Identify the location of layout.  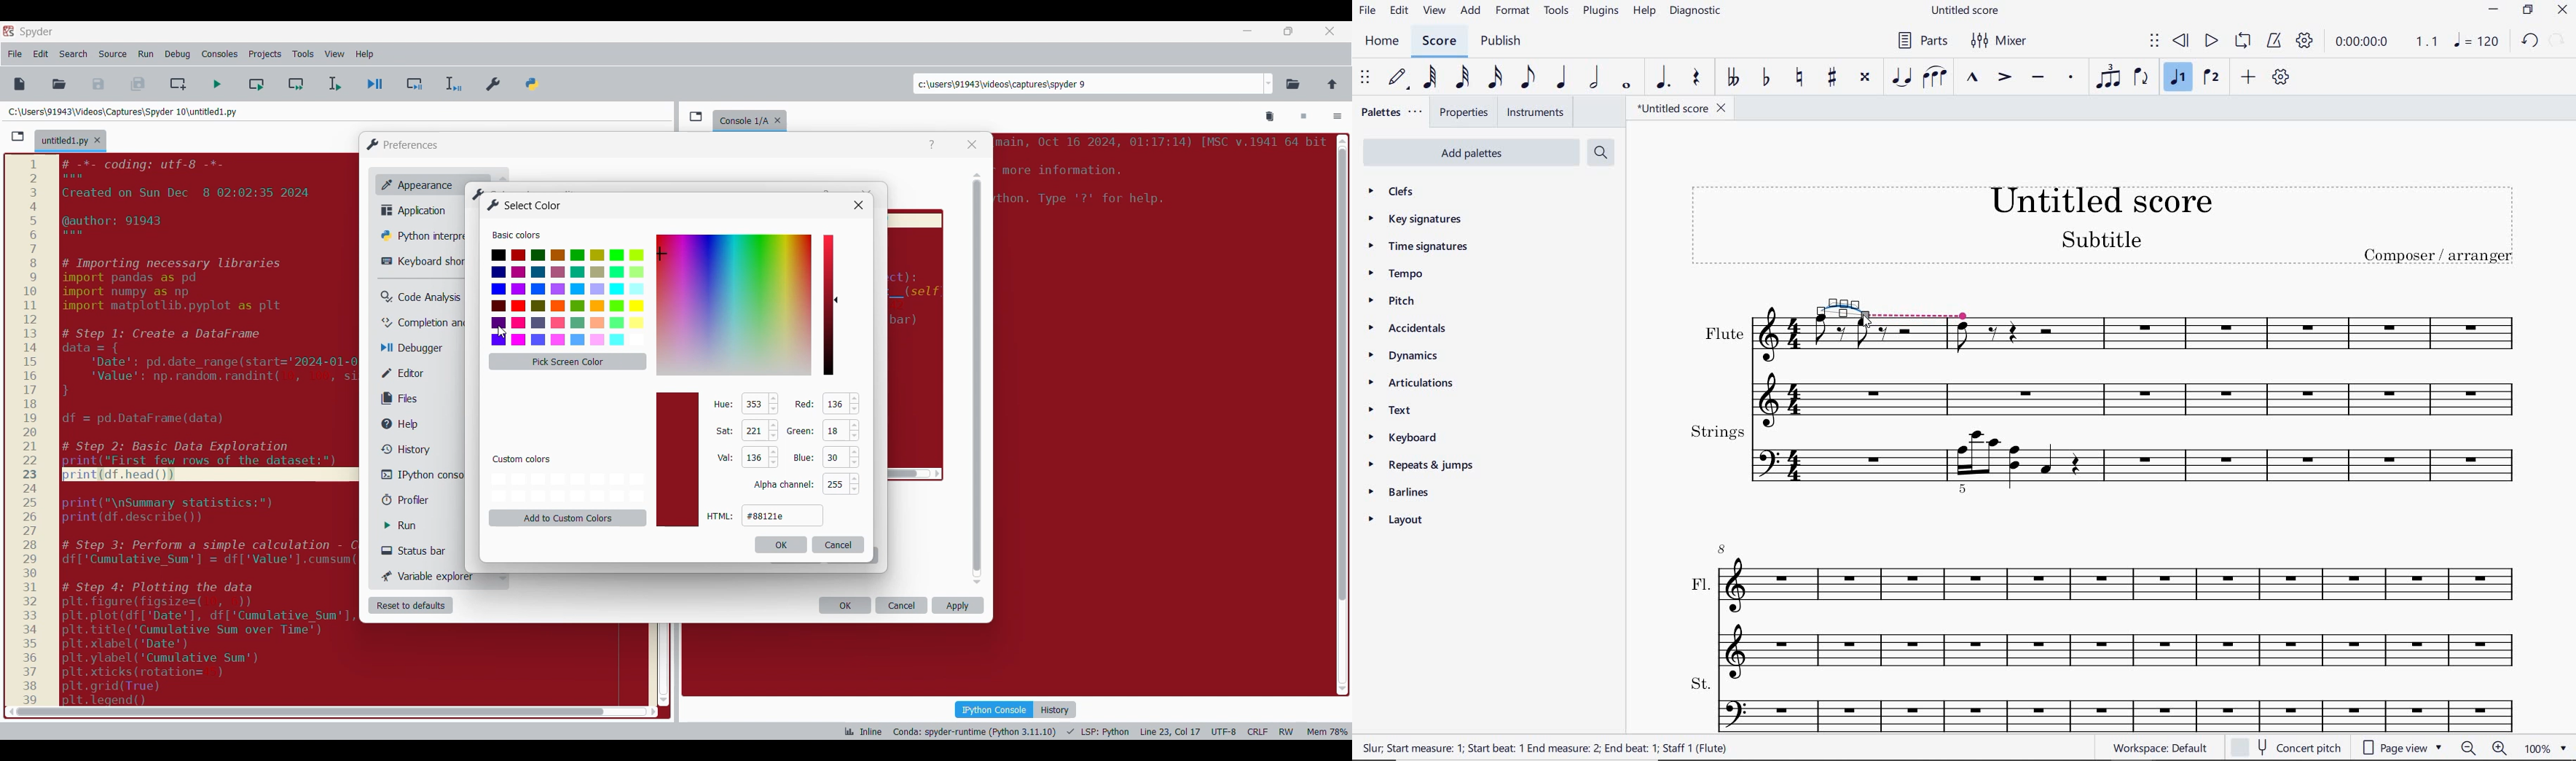
(1397, 520).